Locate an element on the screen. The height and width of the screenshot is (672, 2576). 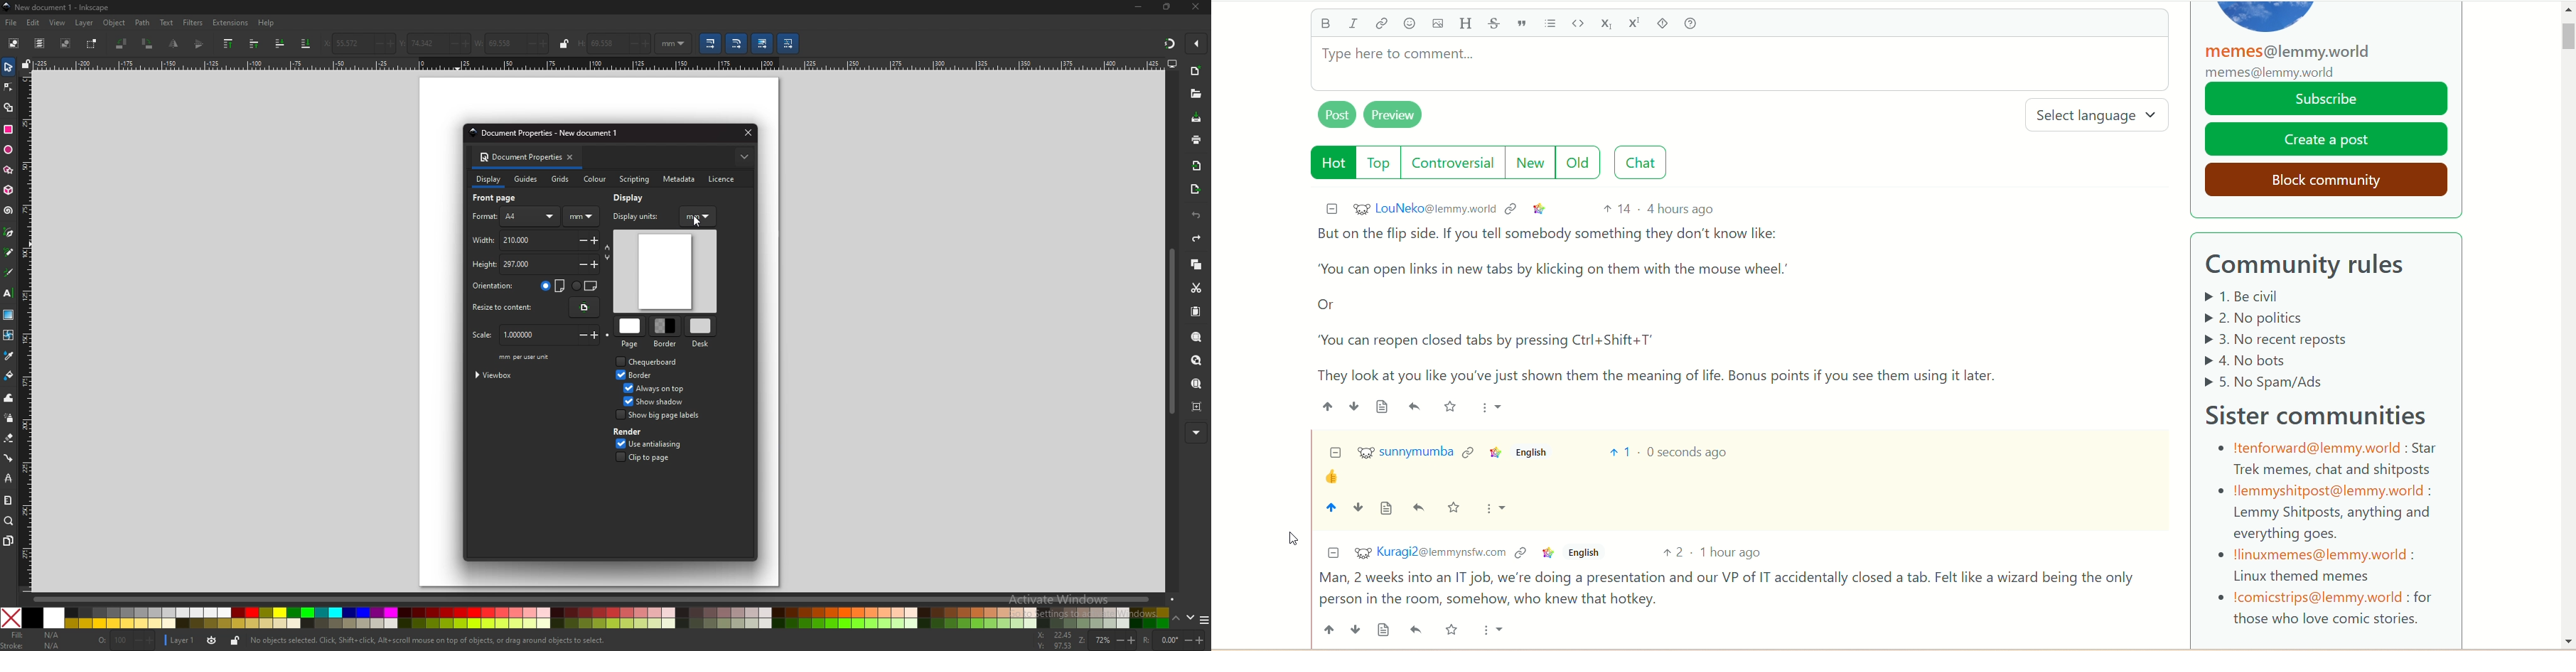
guides is located at coordinates (527, 179).